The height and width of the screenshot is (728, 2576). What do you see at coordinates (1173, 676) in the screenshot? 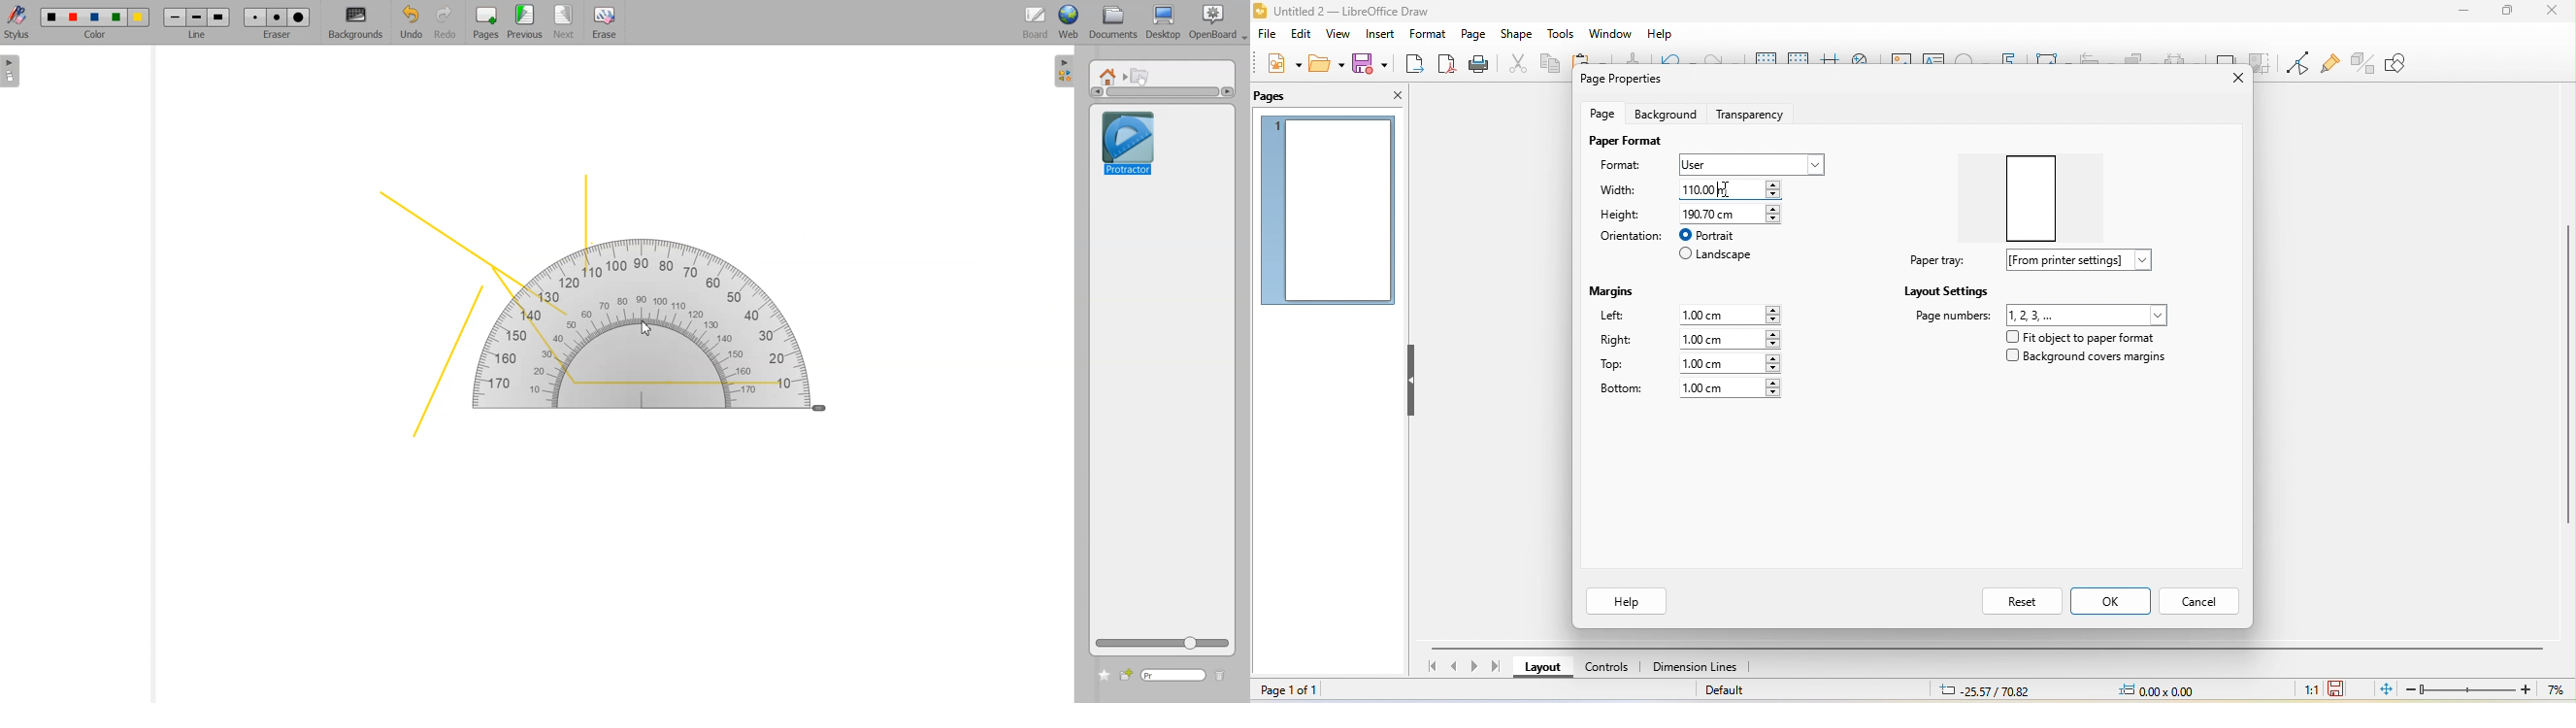
I see `Type window` at bounding box center [1173, 676].